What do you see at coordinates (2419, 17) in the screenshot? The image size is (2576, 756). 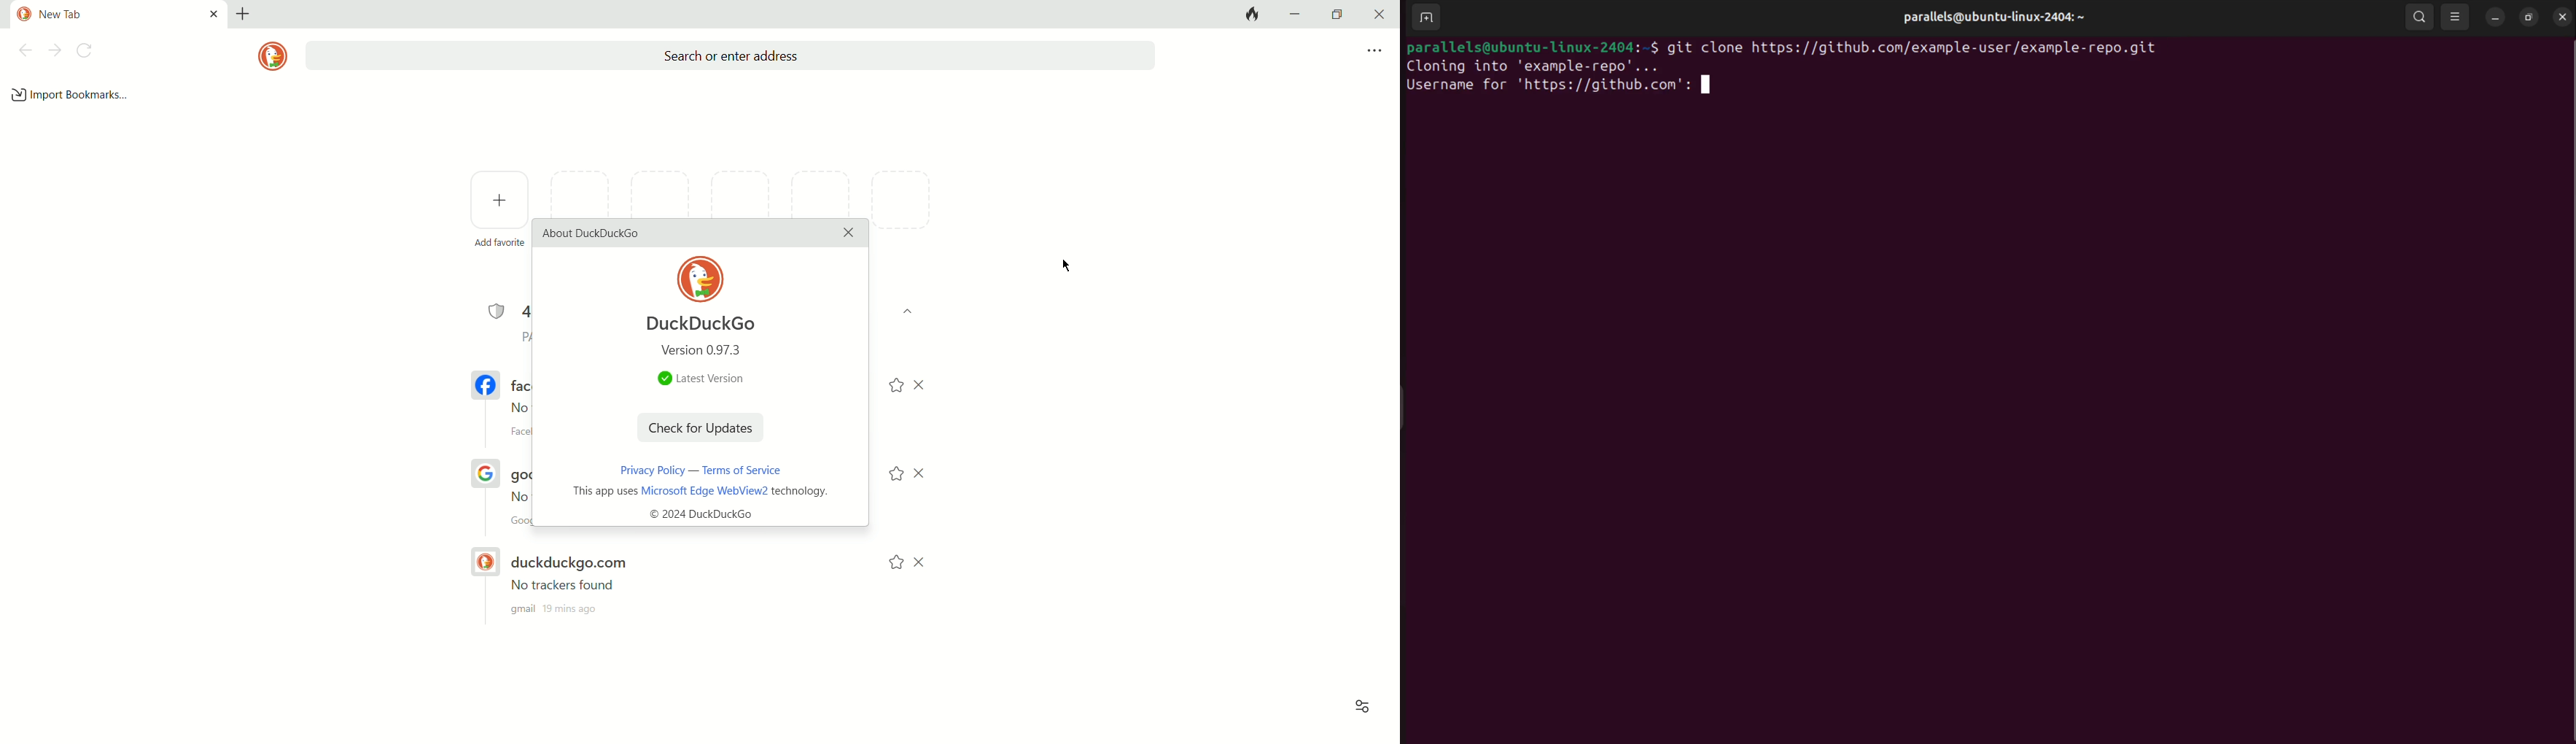 I see `search` at bounding box center [2419, 17].